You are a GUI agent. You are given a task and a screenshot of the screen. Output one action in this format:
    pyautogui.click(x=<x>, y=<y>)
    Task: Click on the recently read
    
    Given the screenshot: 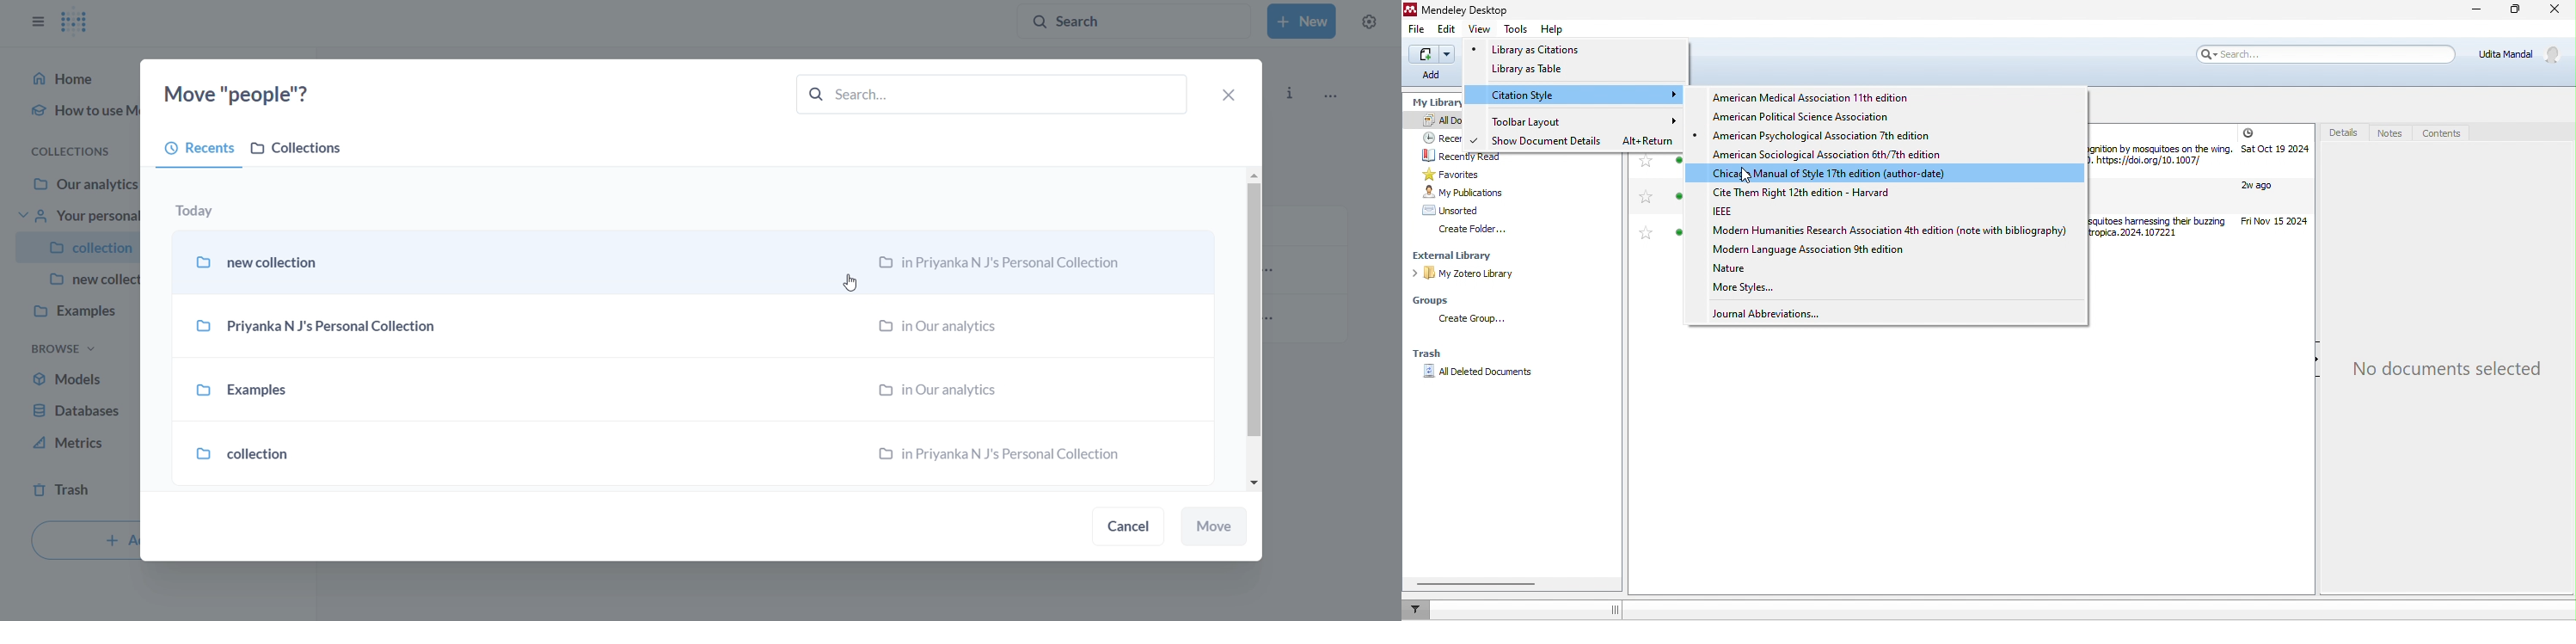 What is the action you would take?
    pyautogui.click(x=1454, y=159)
    